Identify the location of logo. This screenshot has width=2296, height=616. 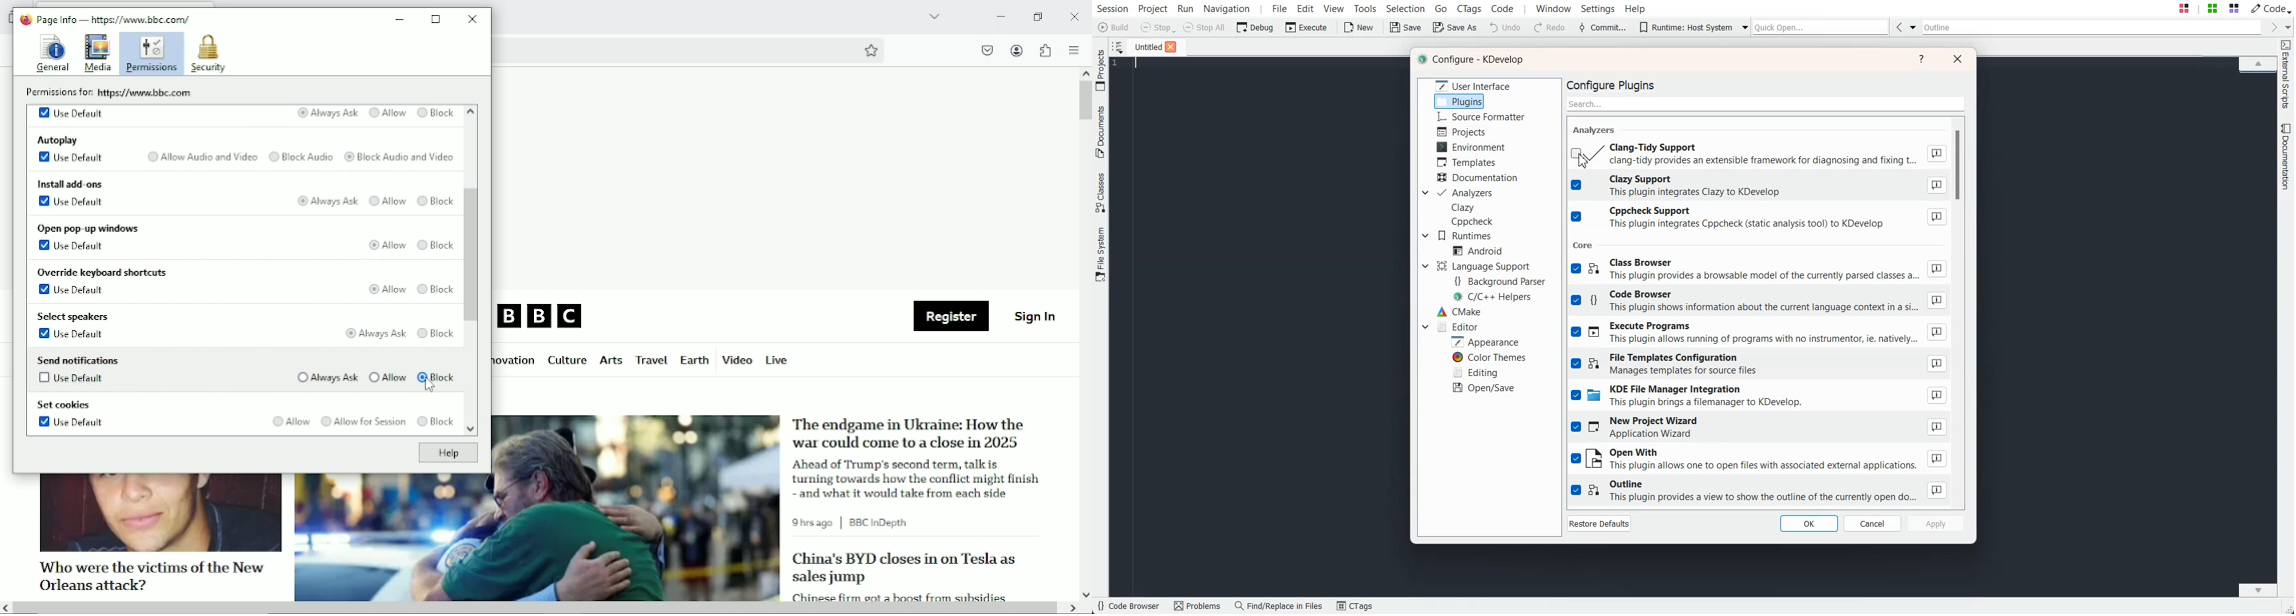
(24, 19).